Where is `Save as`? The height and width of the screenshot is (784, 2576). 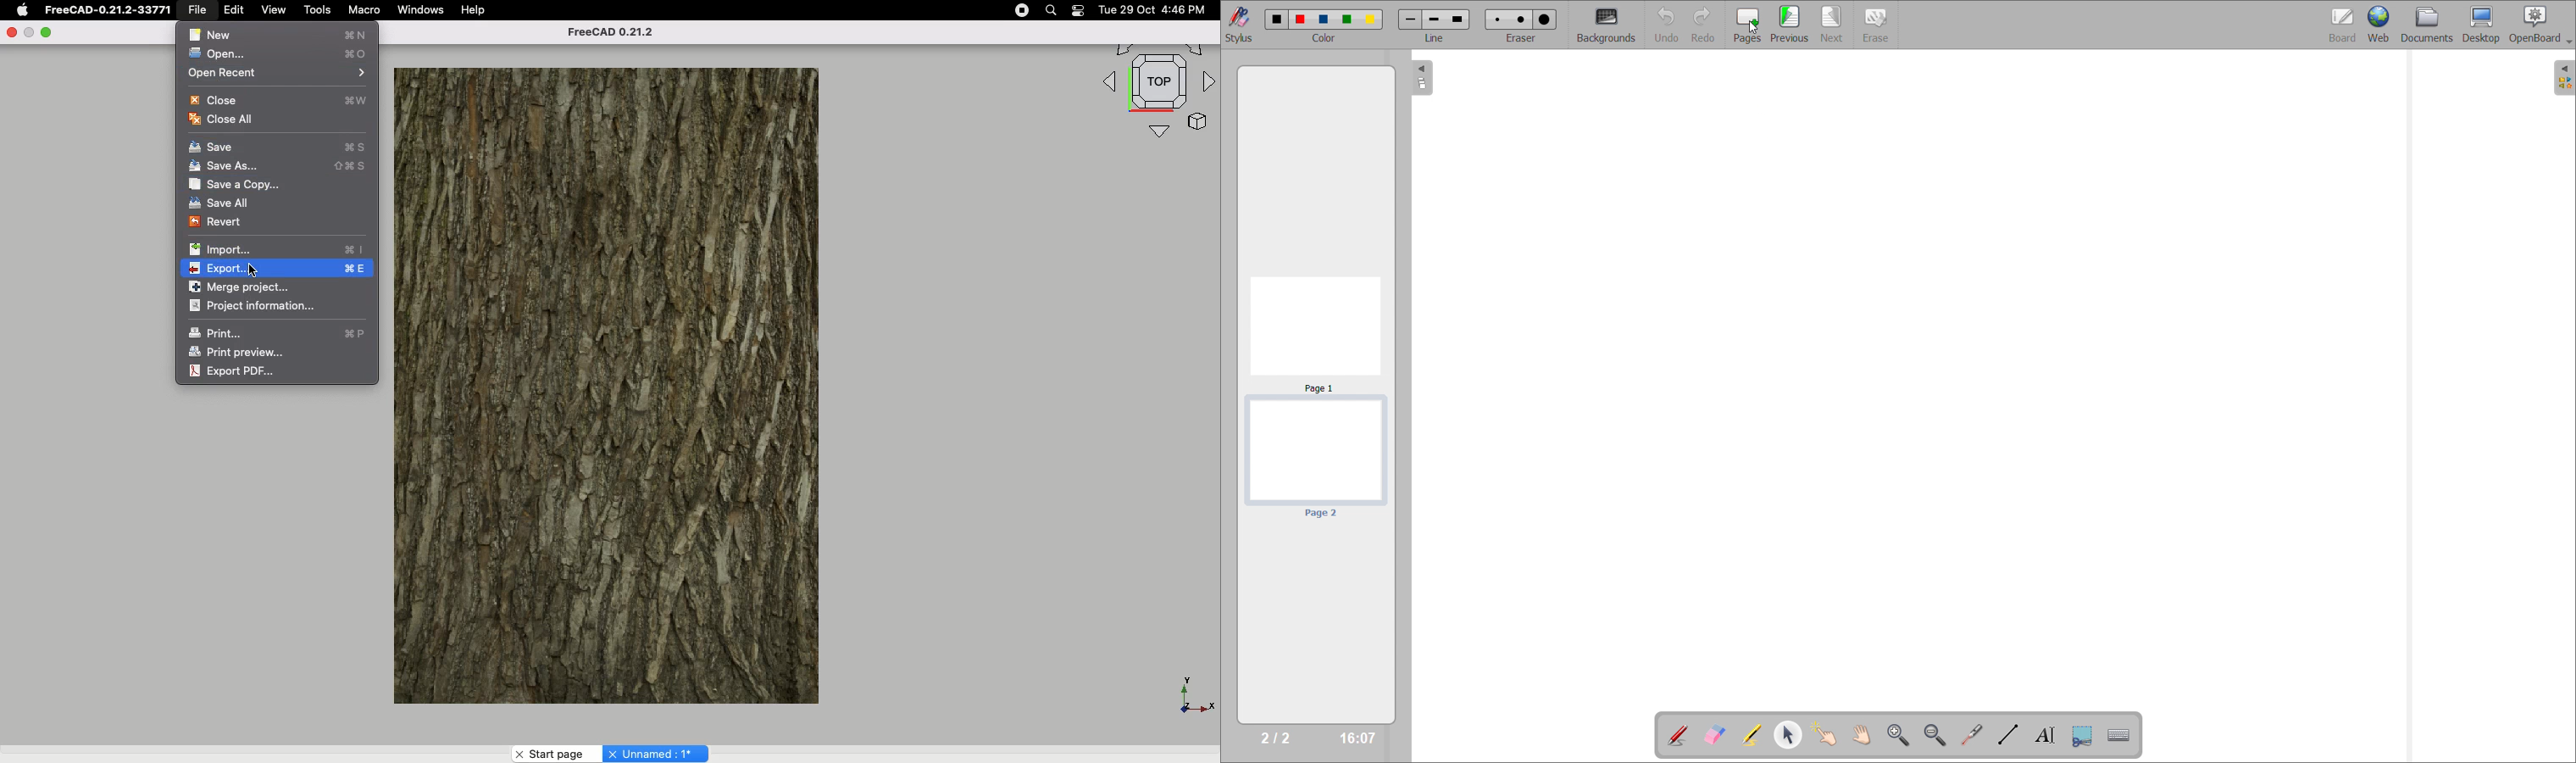
Save as is located at coordinates (280, 164).